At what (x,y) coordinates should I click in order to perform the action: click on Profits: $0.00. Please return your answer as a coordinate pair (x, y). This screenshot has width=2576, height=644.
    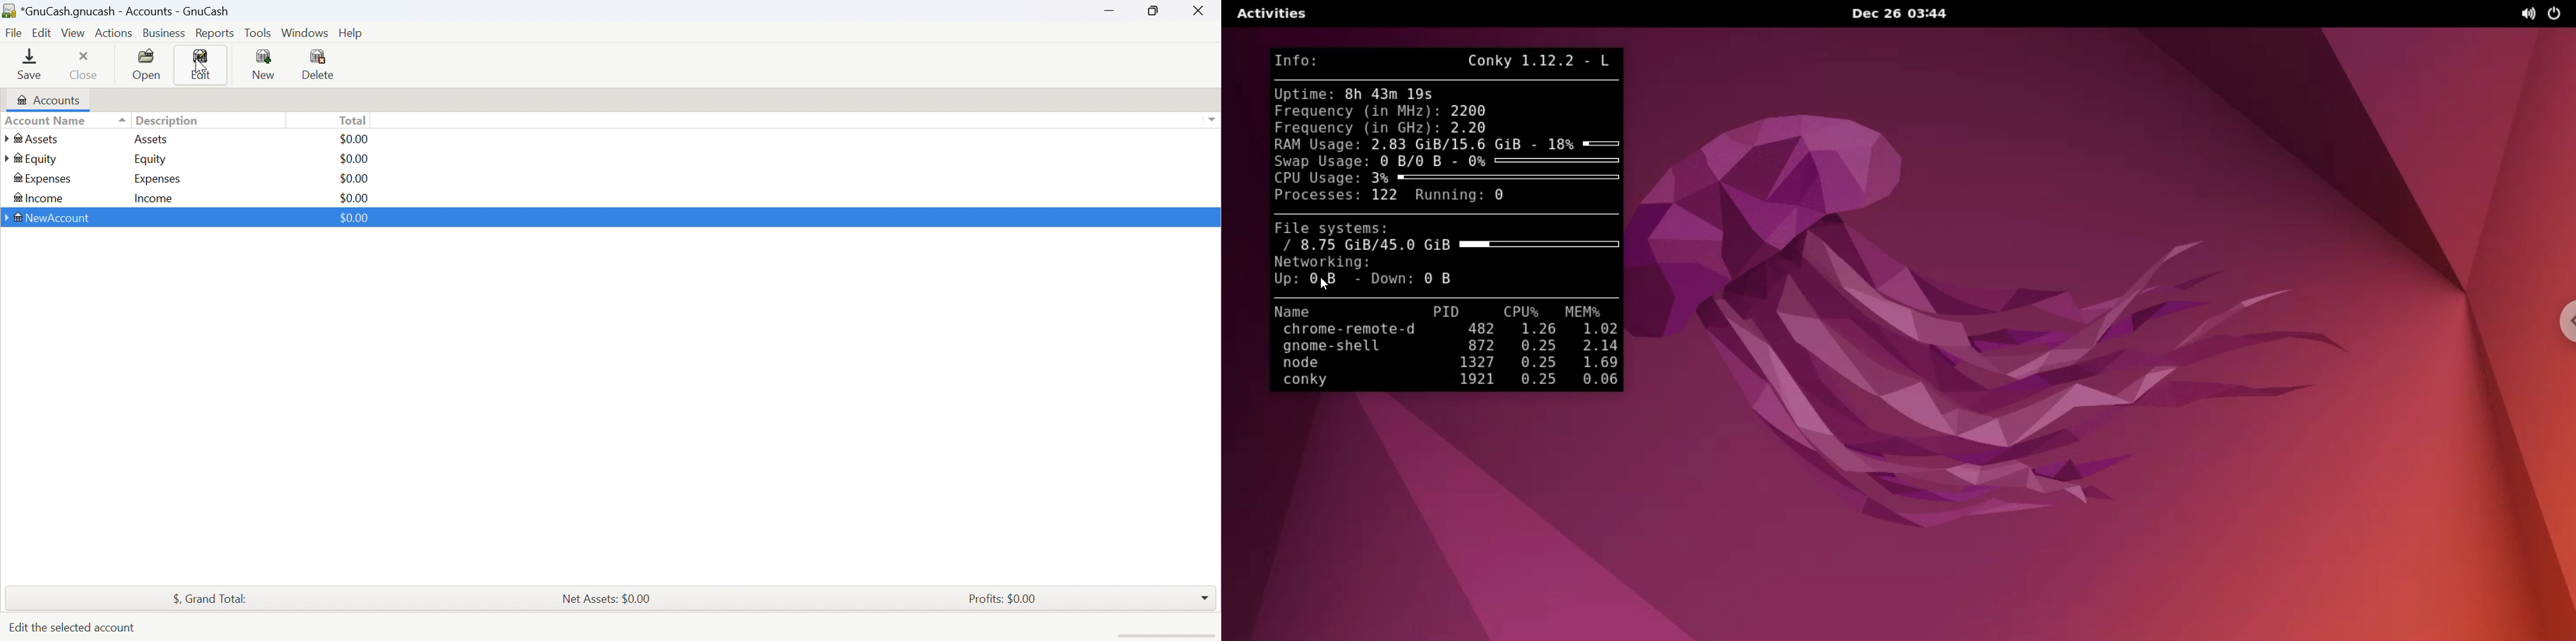
    Looking at the image, I should click on (1005, 599).